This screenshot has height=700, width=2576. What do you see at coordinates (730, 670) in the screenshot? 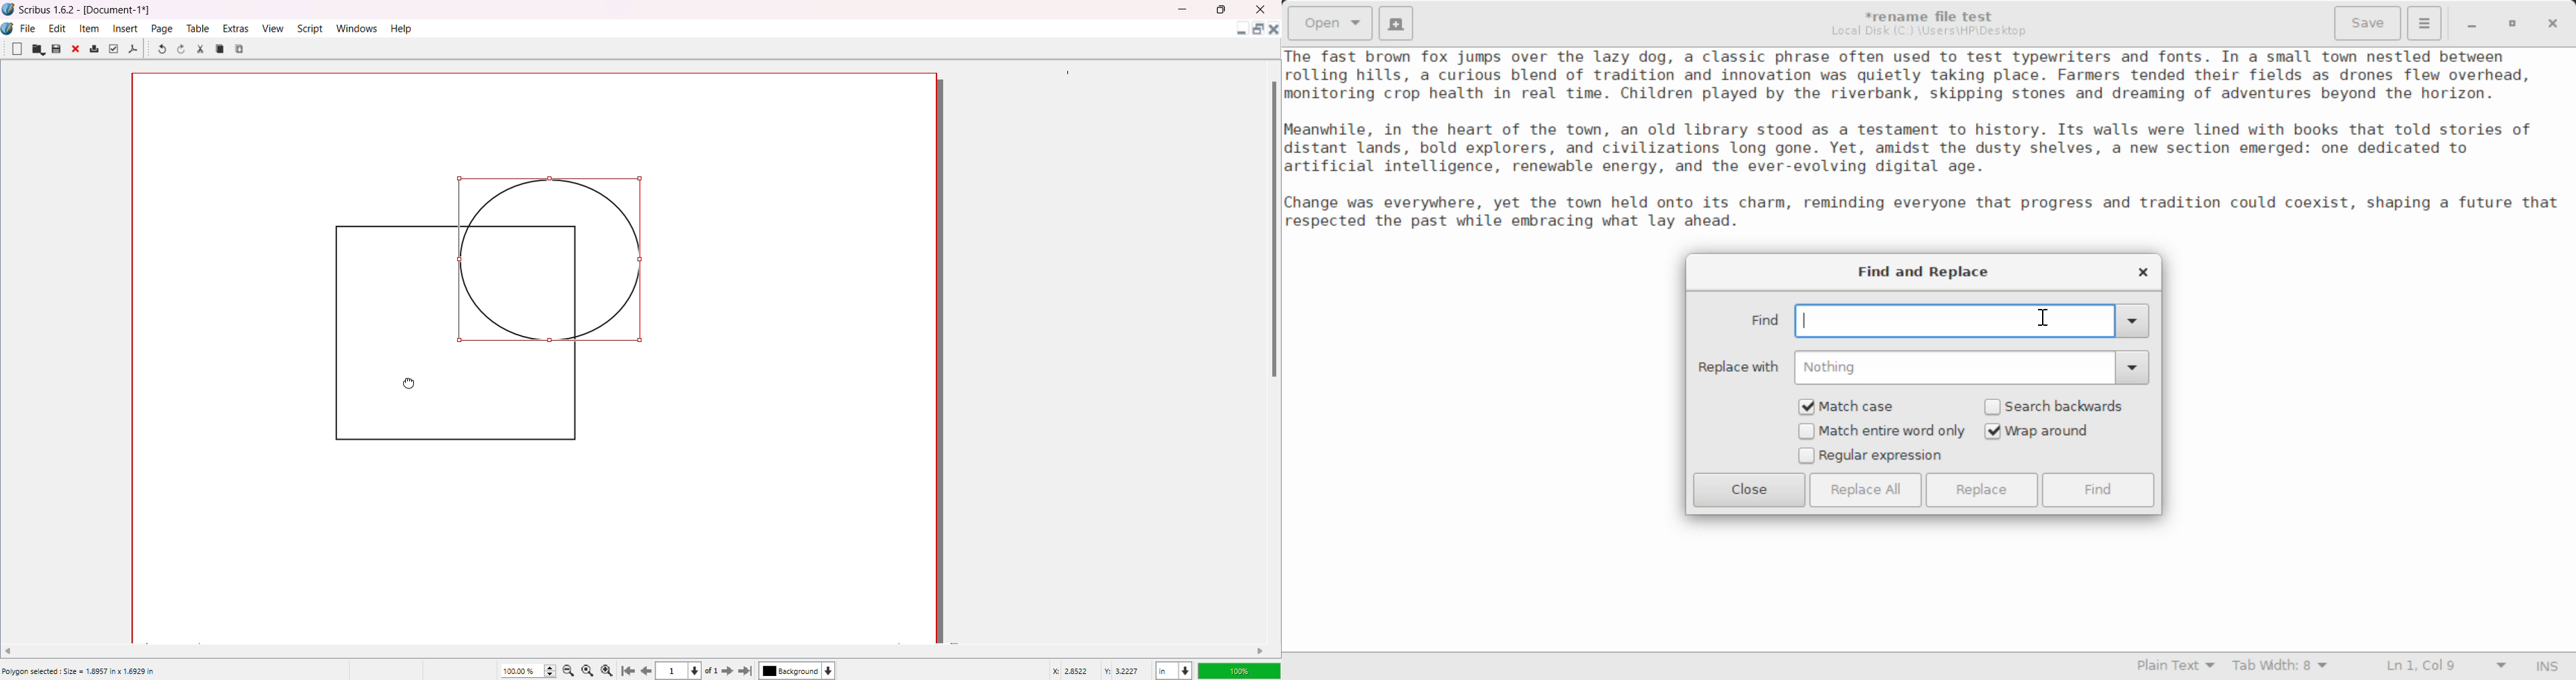
I see `Next` at bounding box center [730, 670].